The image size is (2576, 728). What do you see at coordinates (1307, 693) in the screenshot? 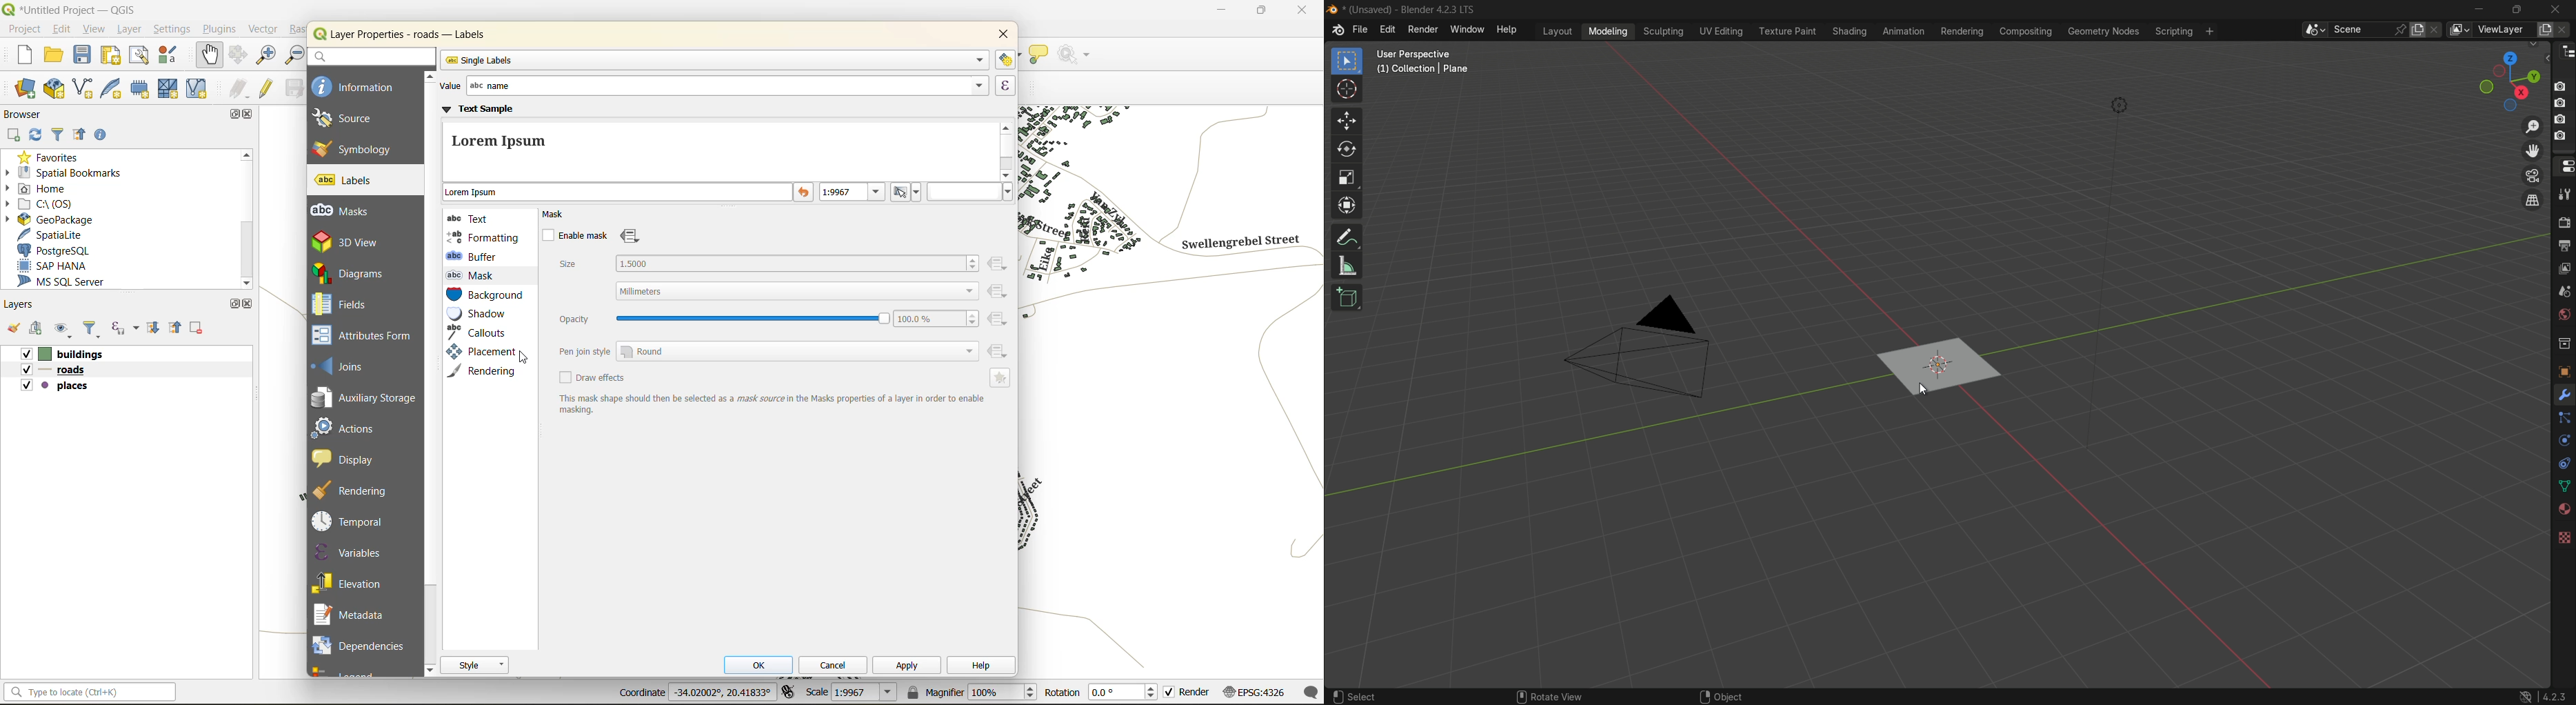
I see `log messages` at bounding box center [1307, 693].